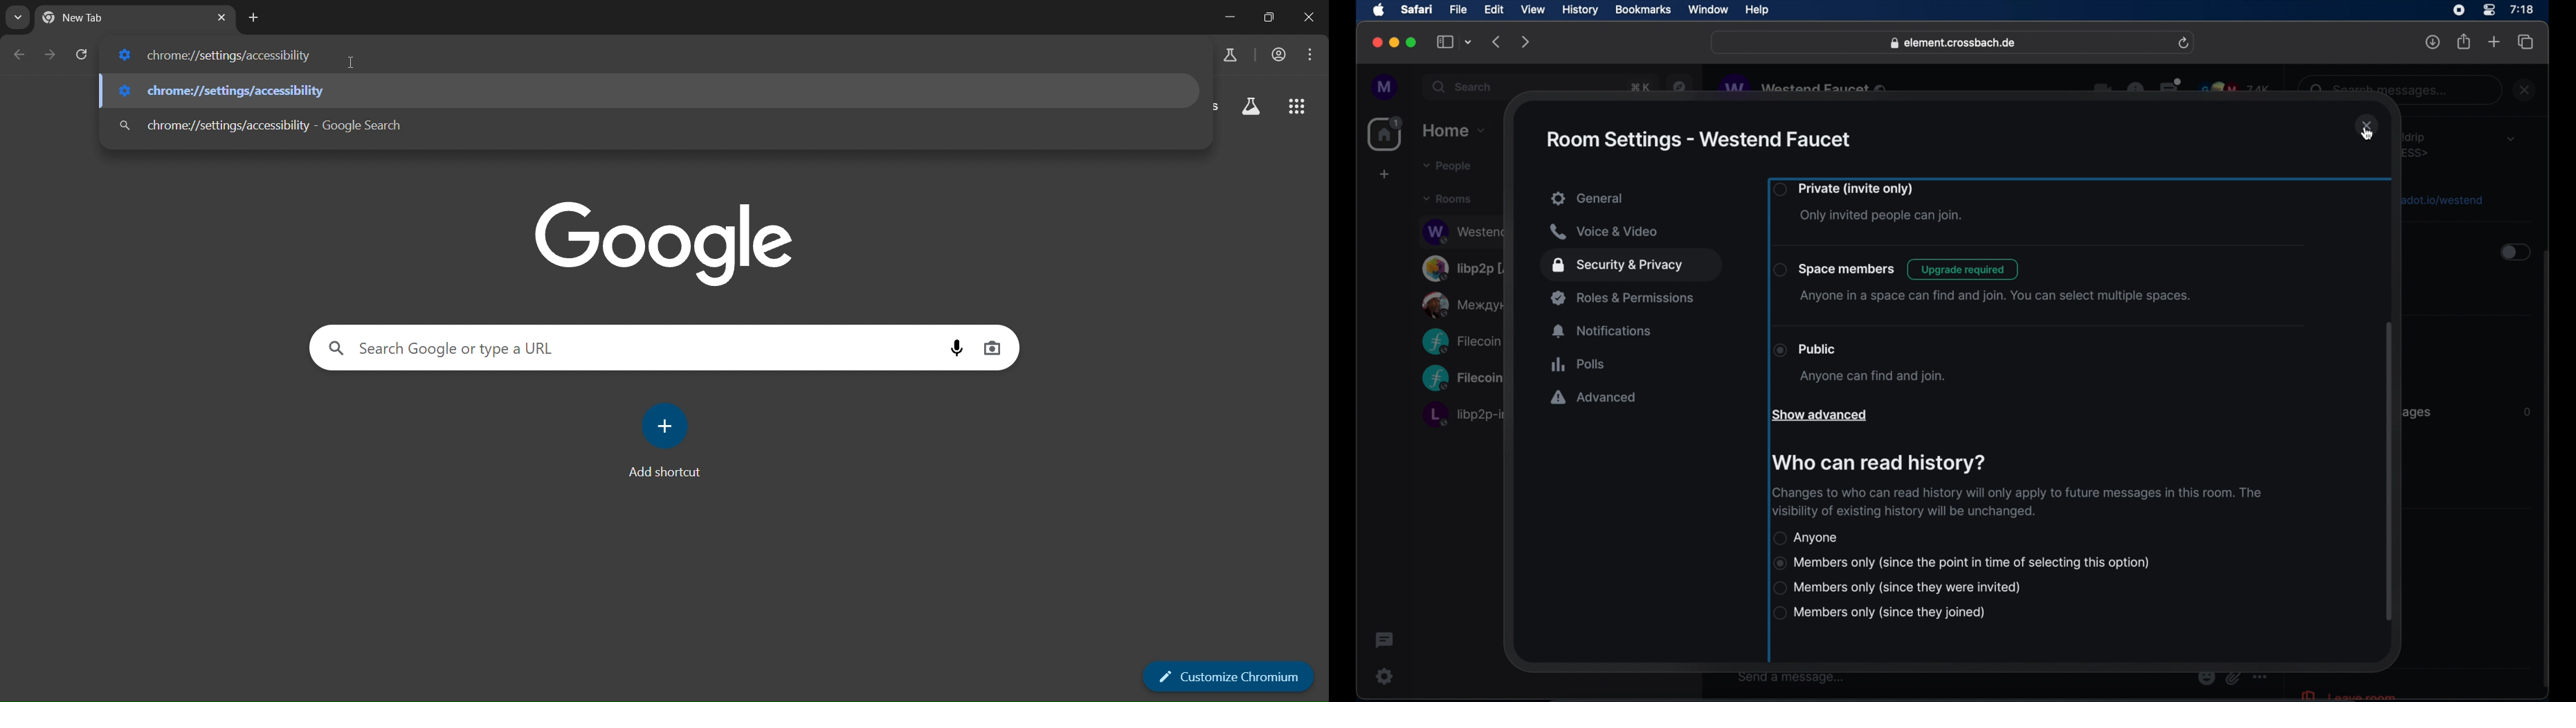  Describe the element at coordinates (1680, 85) in the screenshot. I see `navigation` at that location.